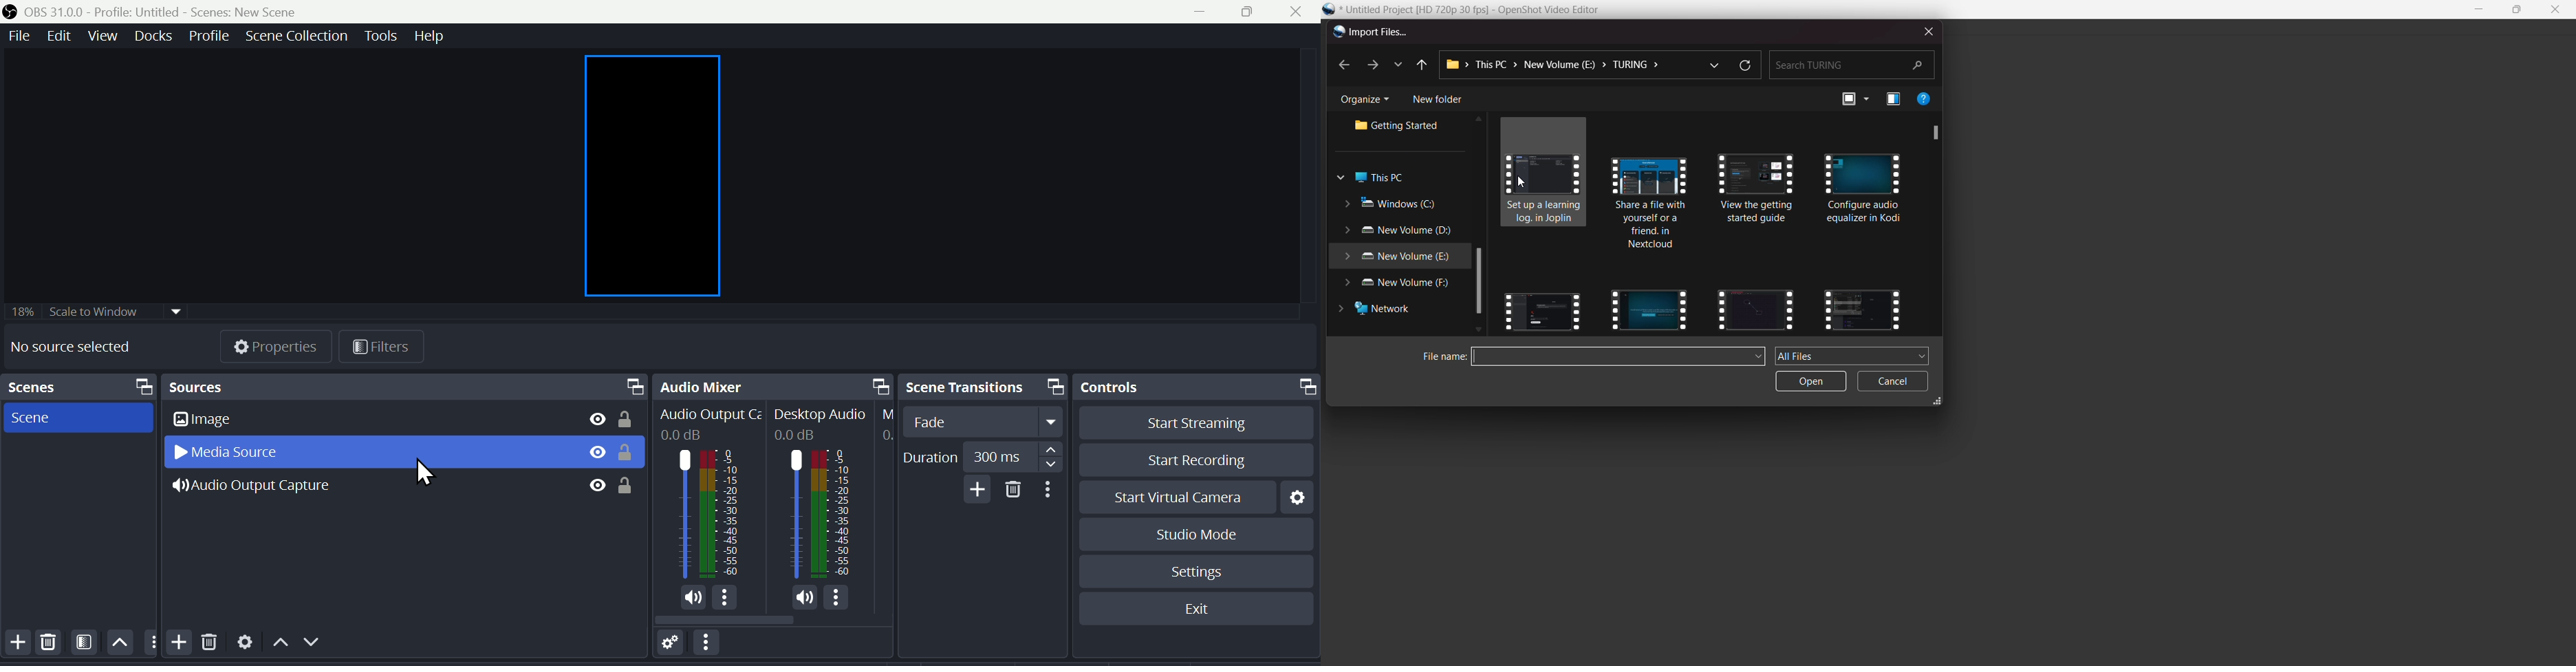 The height and width of the screenshot is (672, 2576). I want to click on Duration, so click(979, 454).